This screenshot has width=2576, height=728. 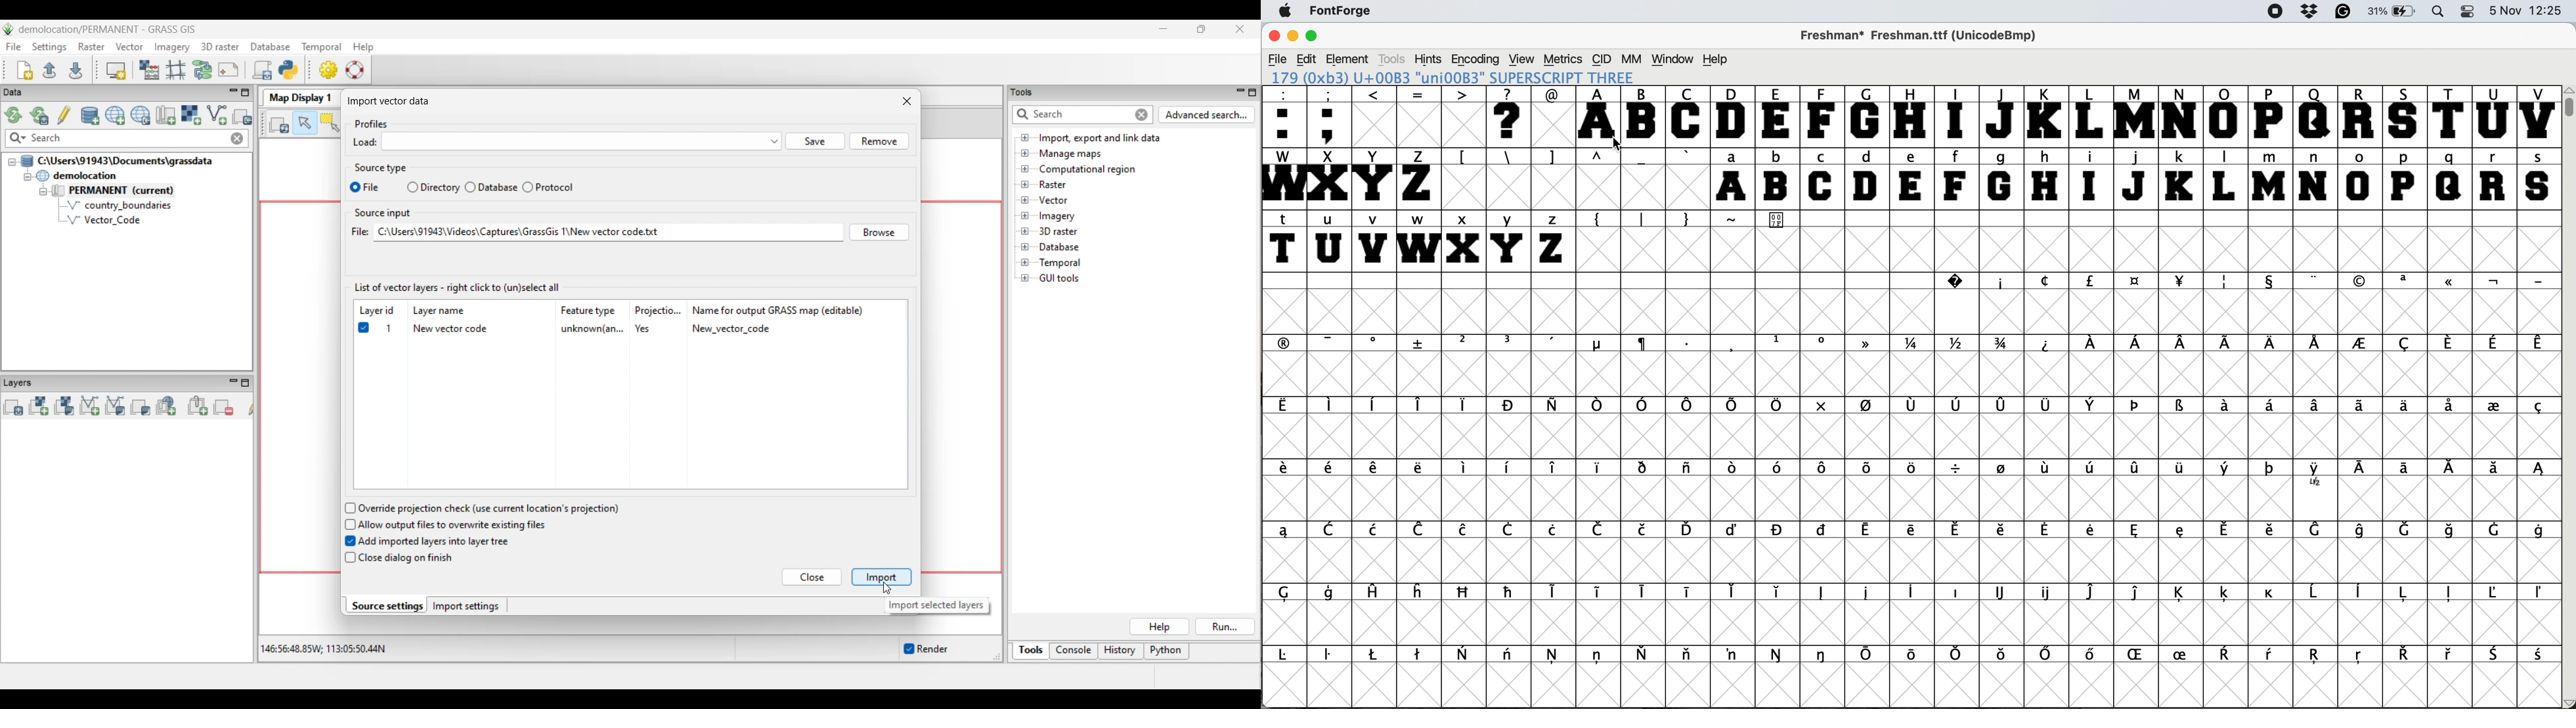 I want to click on T, so click(x=2448, y=115).